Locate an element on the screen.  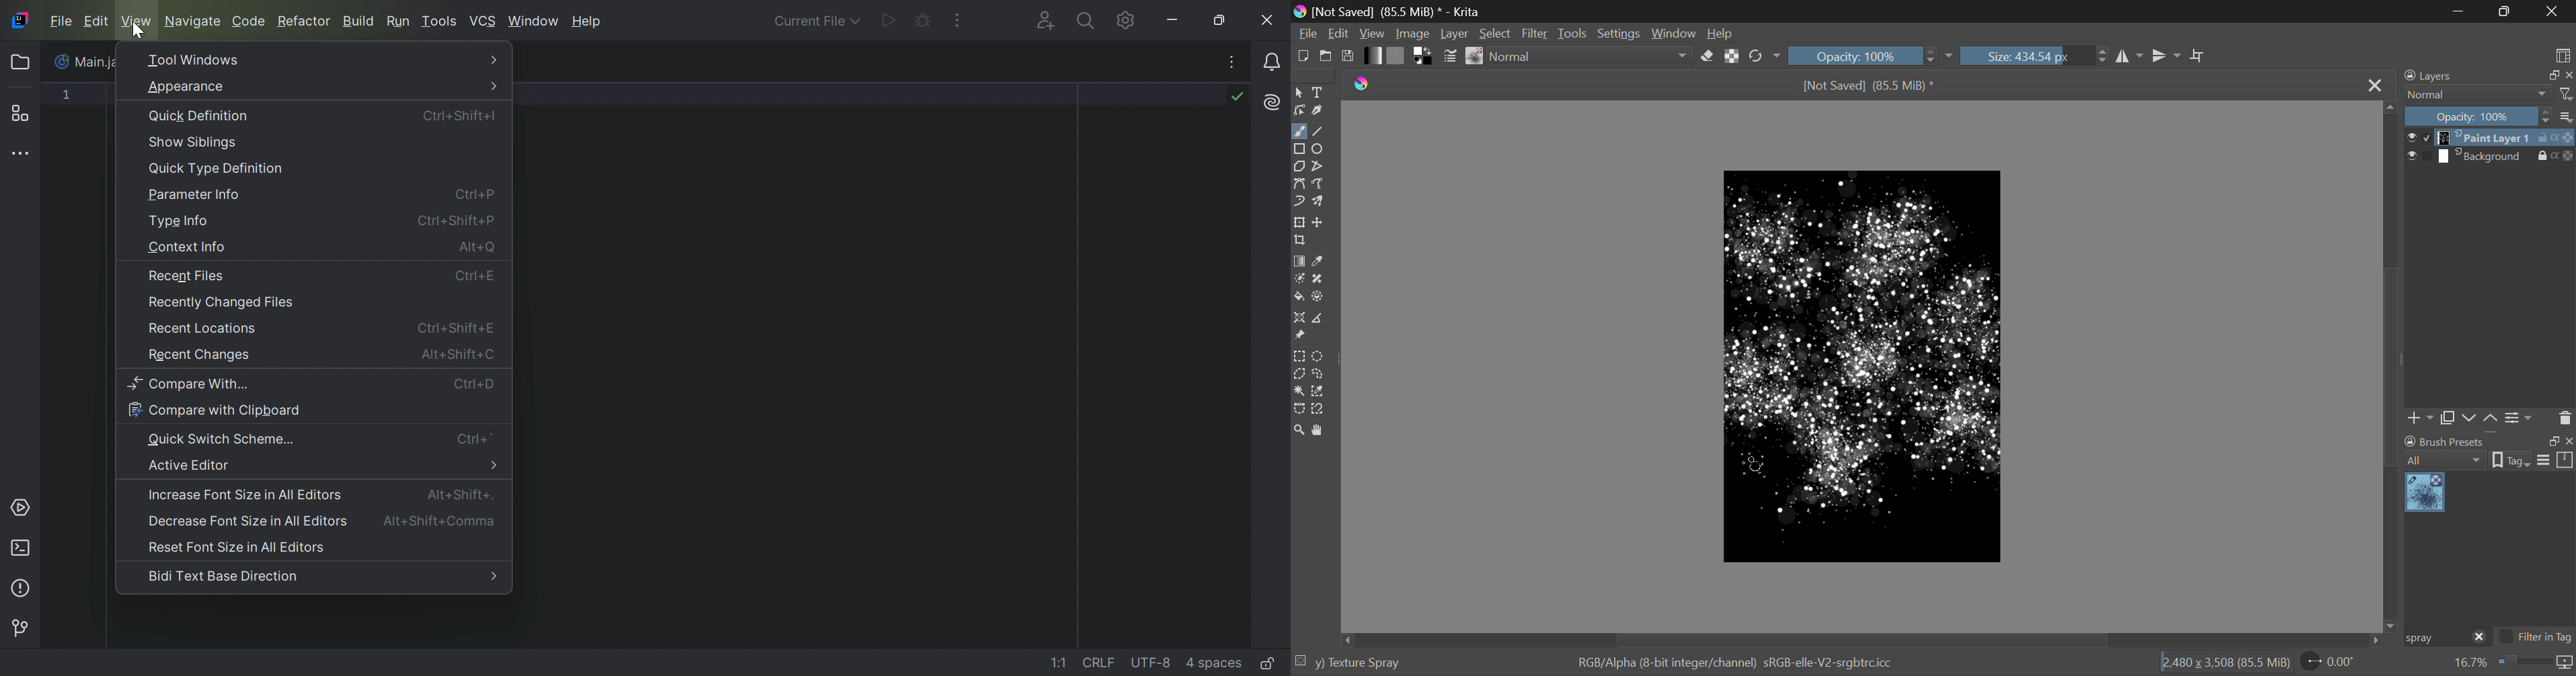
Assistant Tool is located at coordinates (1299, 318).